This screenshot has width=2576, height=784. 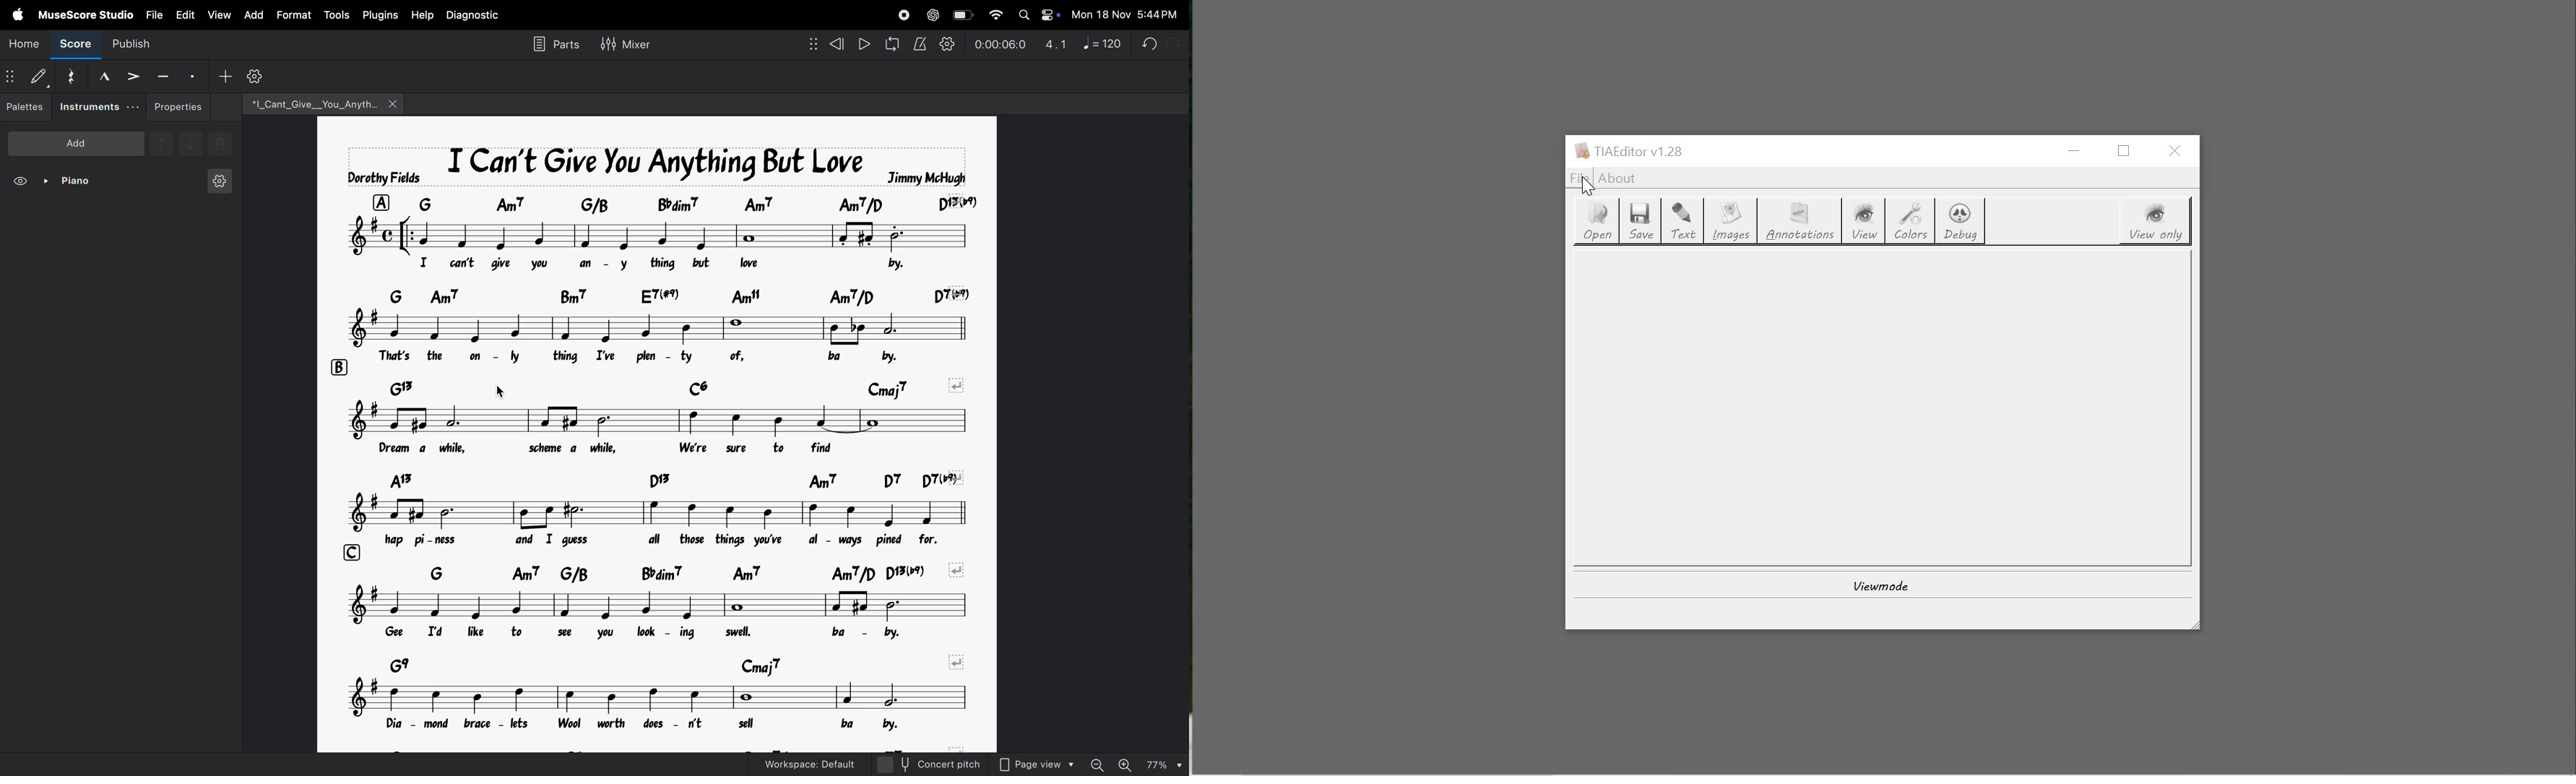 What do you see at coordinates (380, 16) in the screenshot?
I see `plugins` at bounding box center [380, 16].